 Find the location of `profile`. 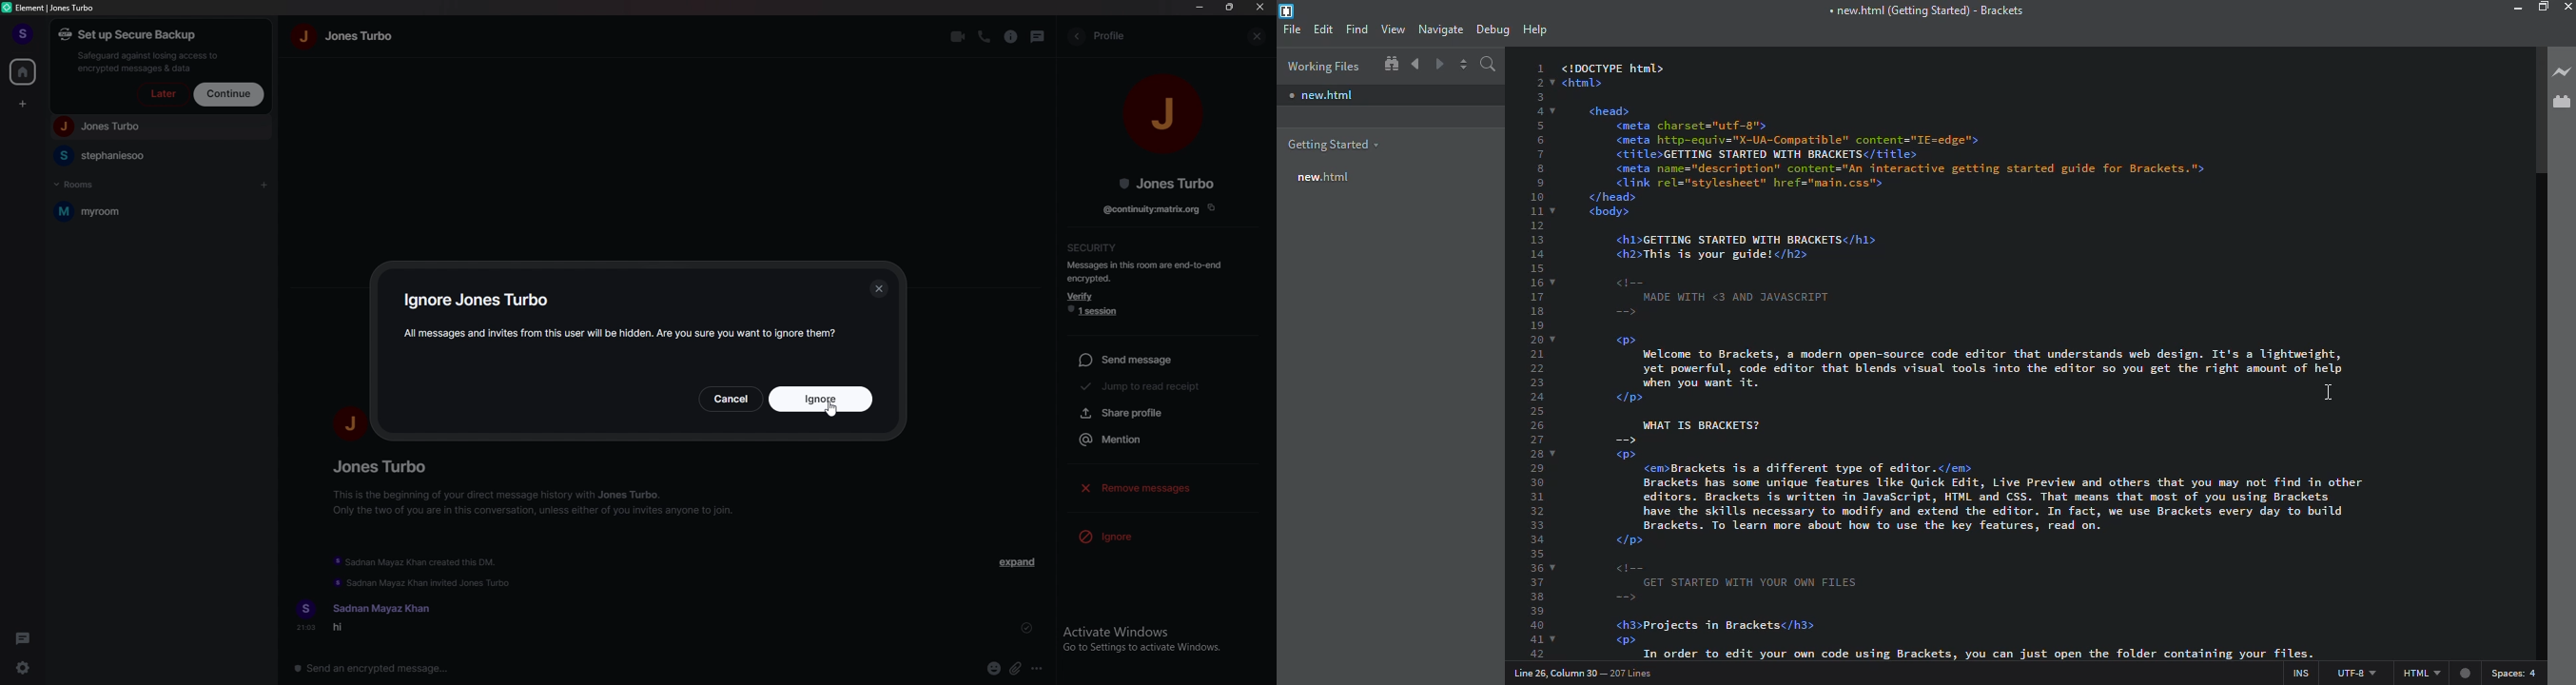

profile is located at coordinates (25, 35).